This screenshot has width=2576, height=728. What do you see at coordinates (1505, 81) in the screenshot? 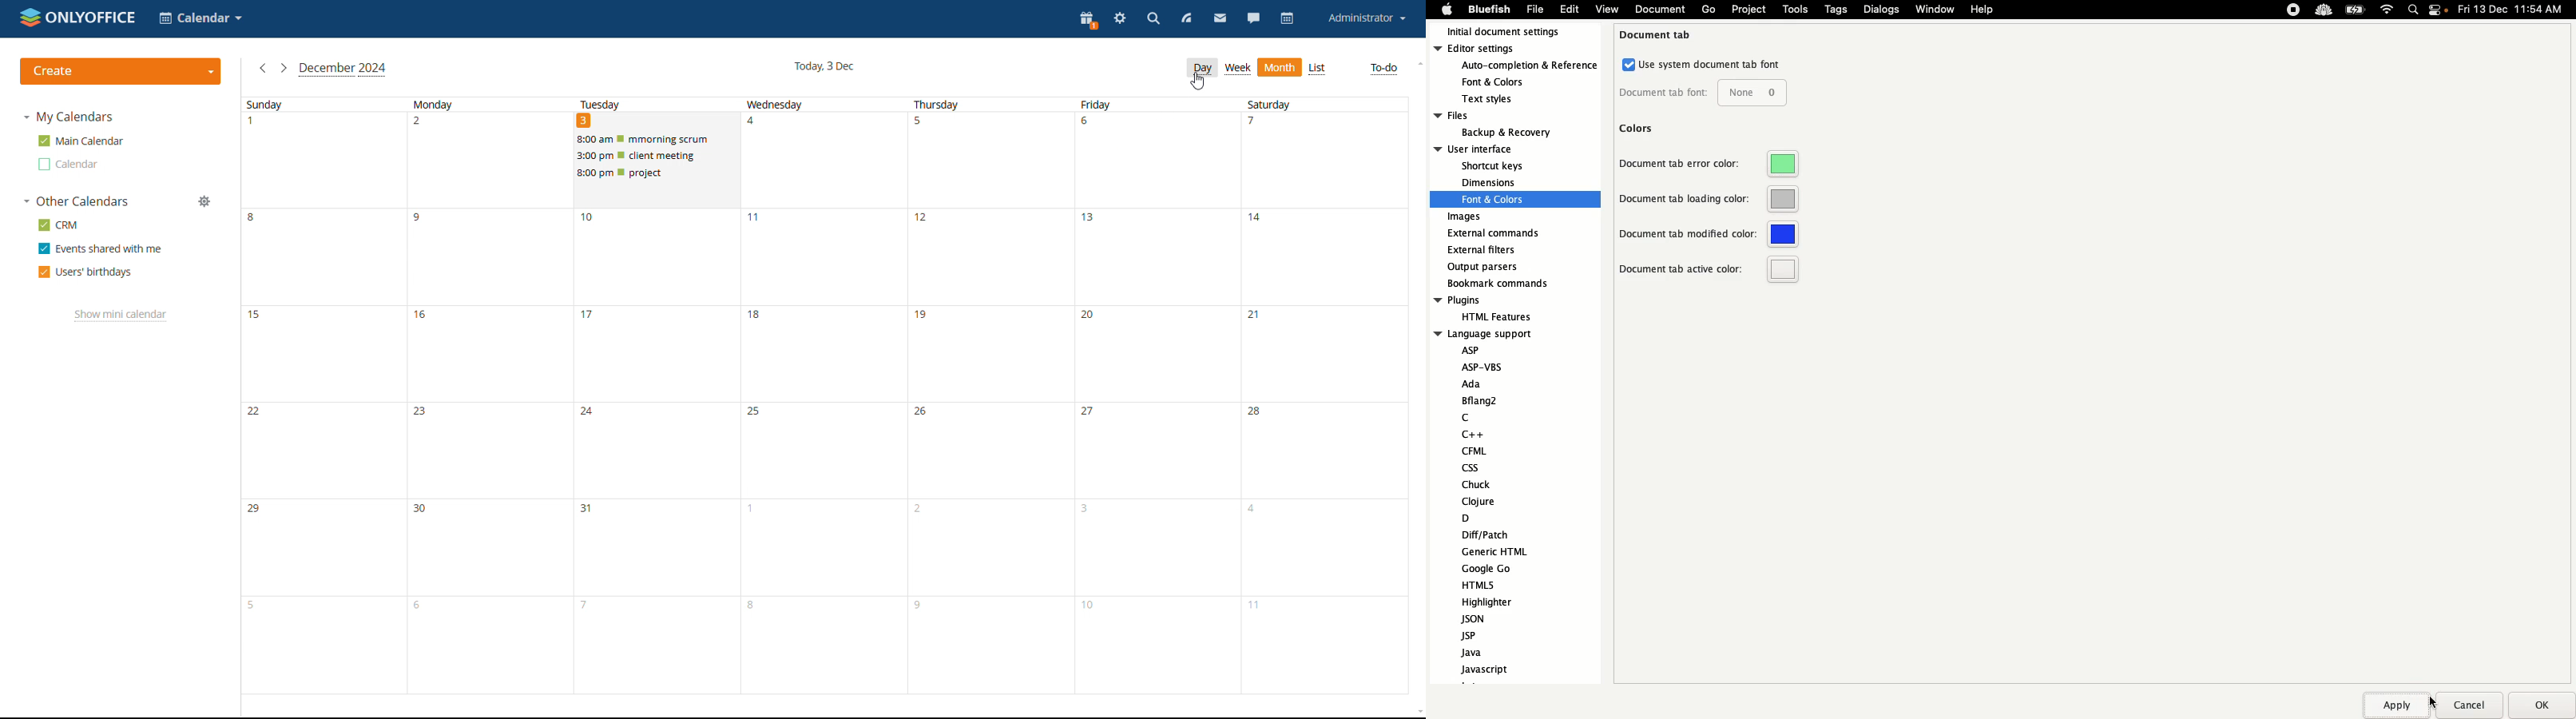
I see `fonts & colors` at bounding box center [1505, 81].